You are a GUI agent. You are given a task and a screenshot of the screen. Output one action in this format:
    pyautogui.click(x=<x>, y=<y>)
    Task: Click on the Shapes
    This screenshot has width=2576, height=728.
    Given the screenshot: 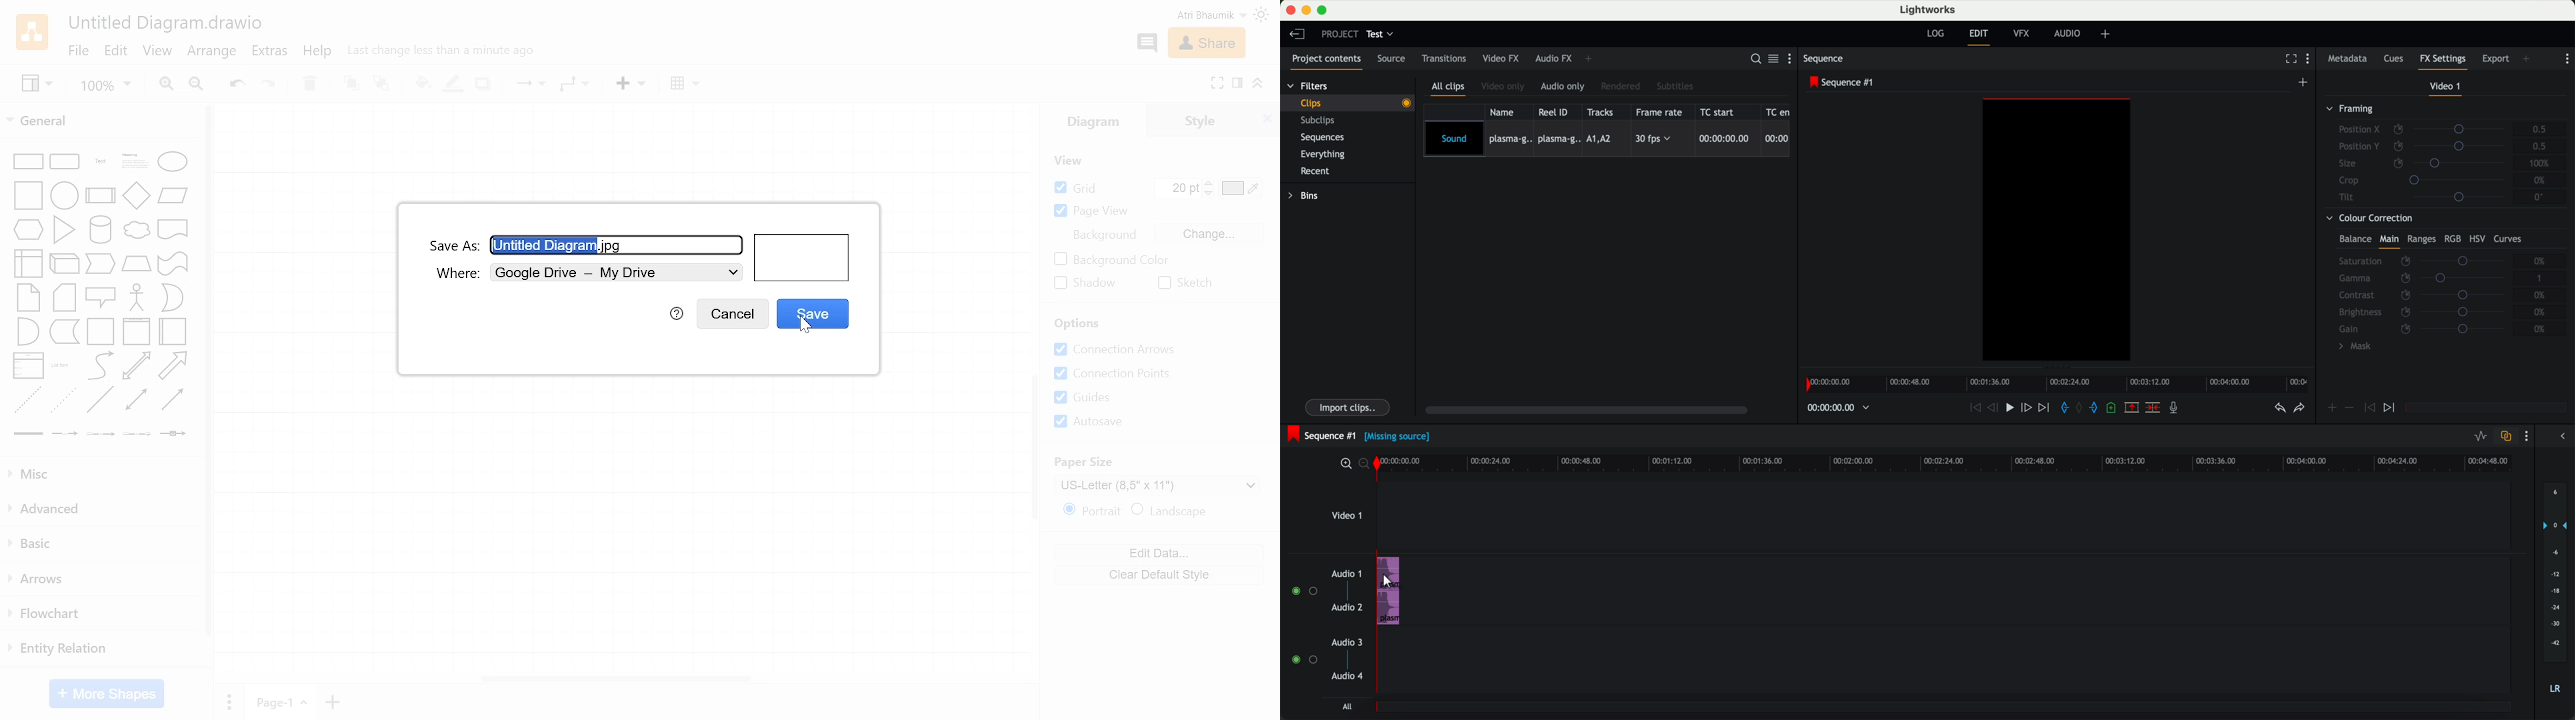 What is the action you would take?
    pyautogui.click(x=100, y=294)
    